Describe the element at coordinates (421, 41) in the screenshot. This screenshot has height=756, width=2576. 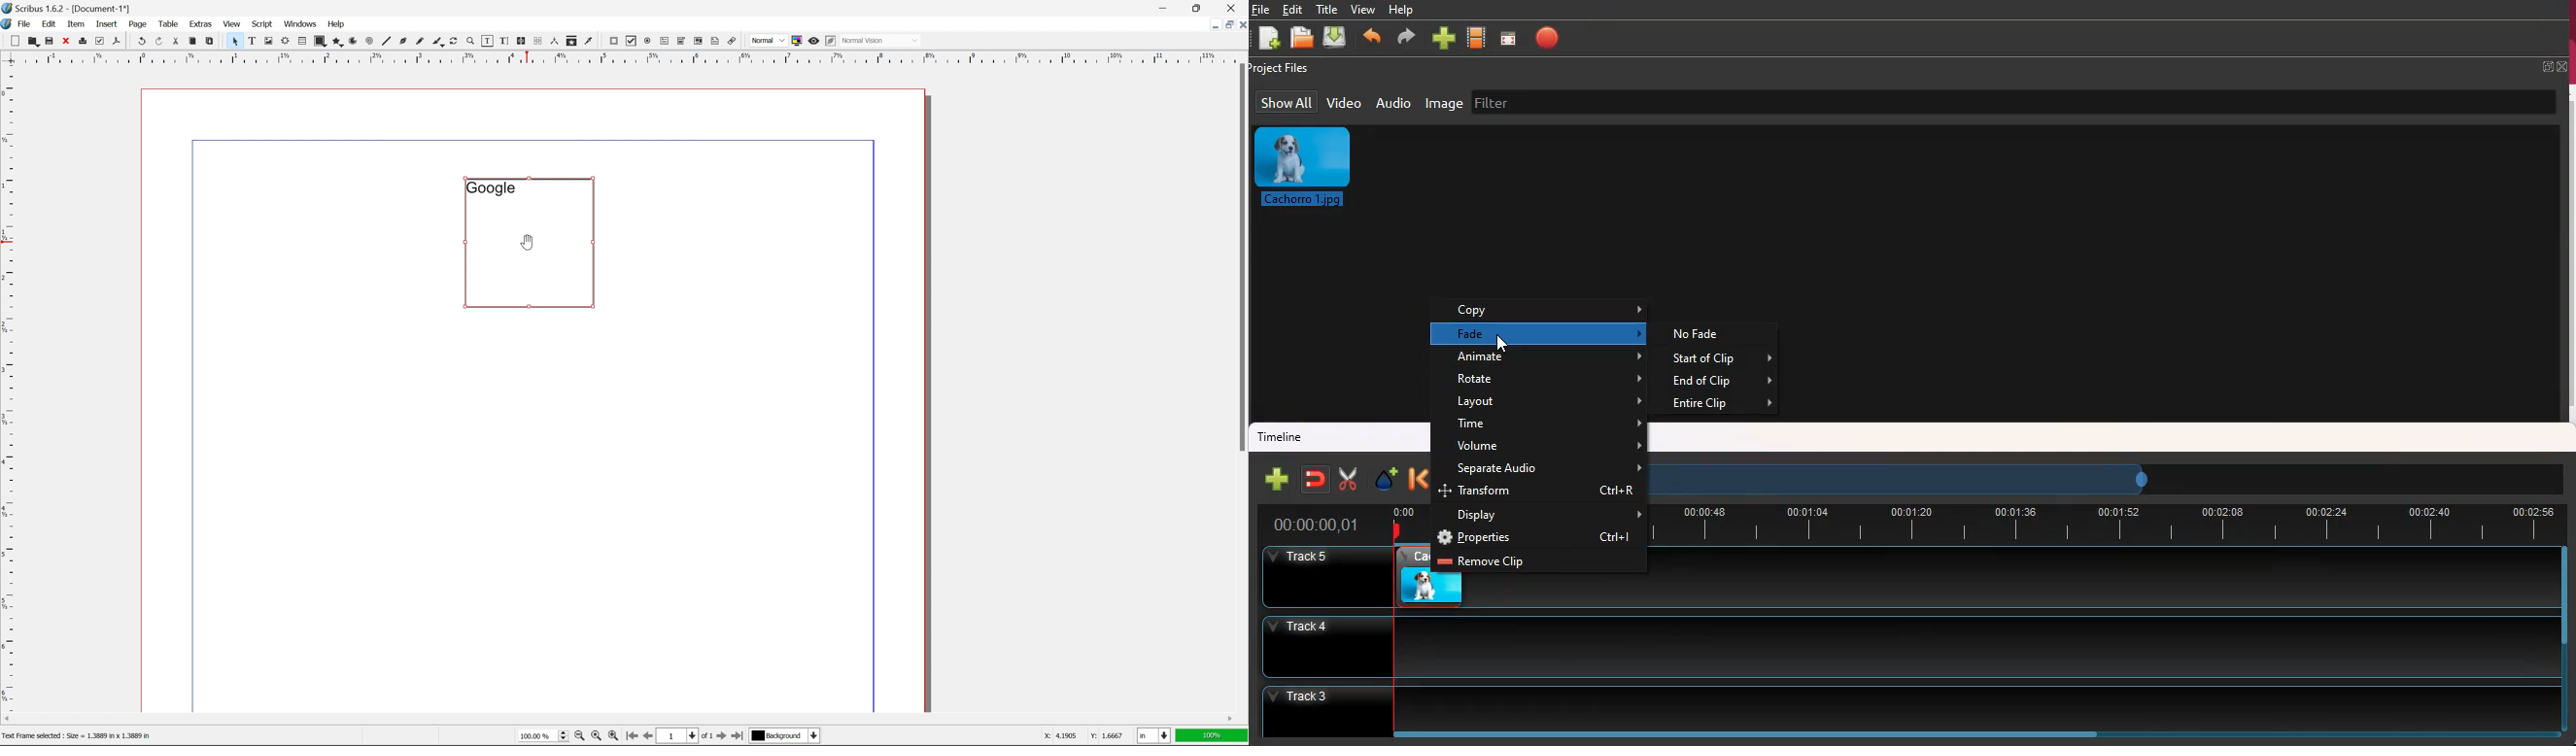
I see `freehand line` at that location.